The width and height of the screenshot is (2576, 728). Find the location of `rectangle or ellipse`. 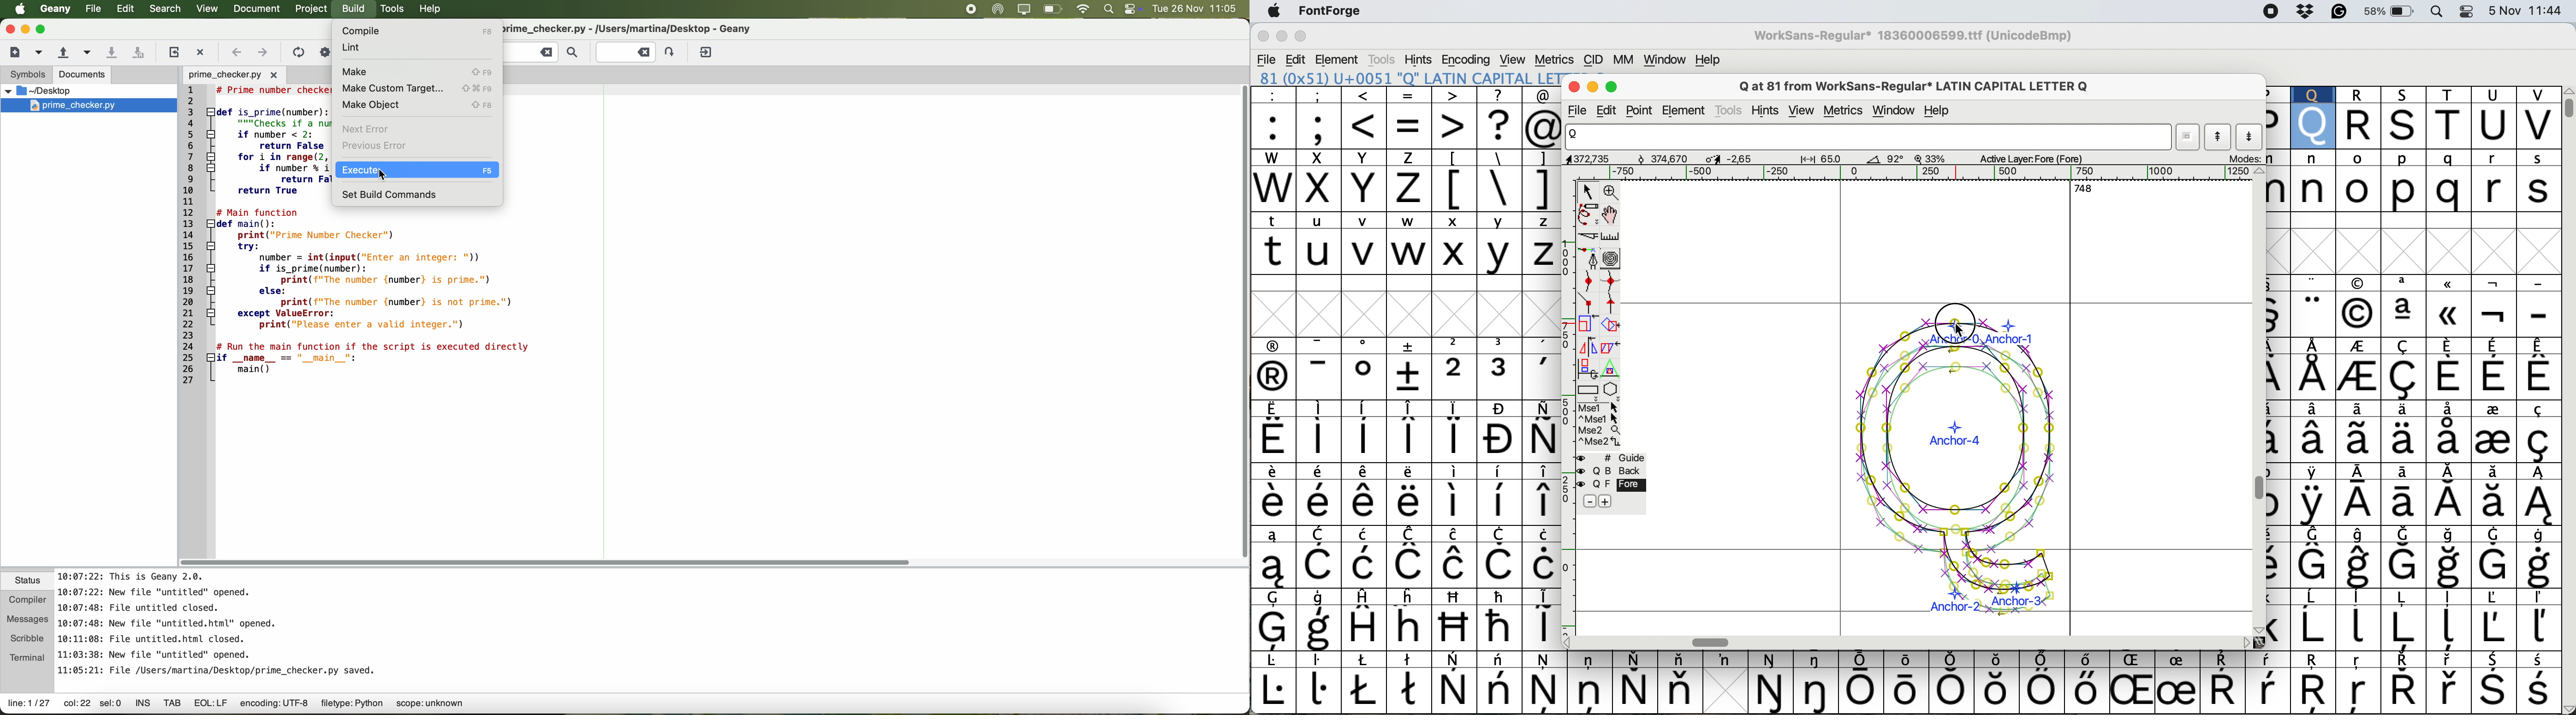

rectangle or ellipse is located at coordinates (1589, 392).